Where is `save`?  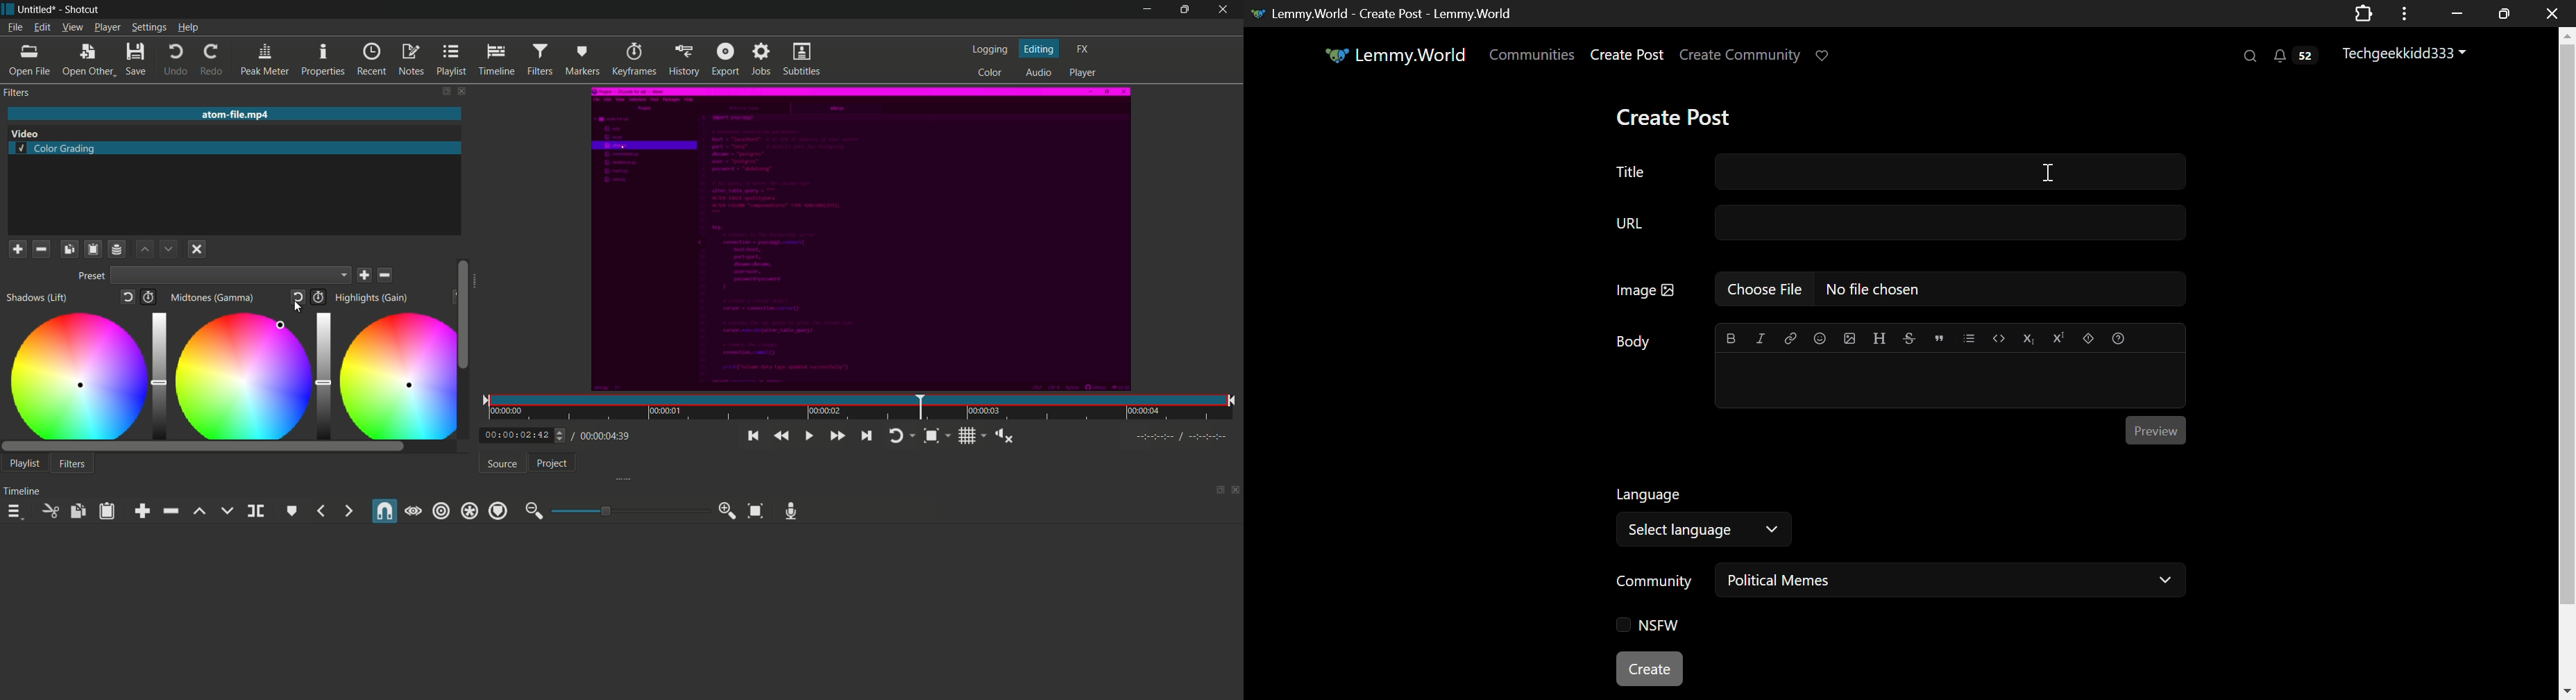 save is located at coordinates (135, 62).